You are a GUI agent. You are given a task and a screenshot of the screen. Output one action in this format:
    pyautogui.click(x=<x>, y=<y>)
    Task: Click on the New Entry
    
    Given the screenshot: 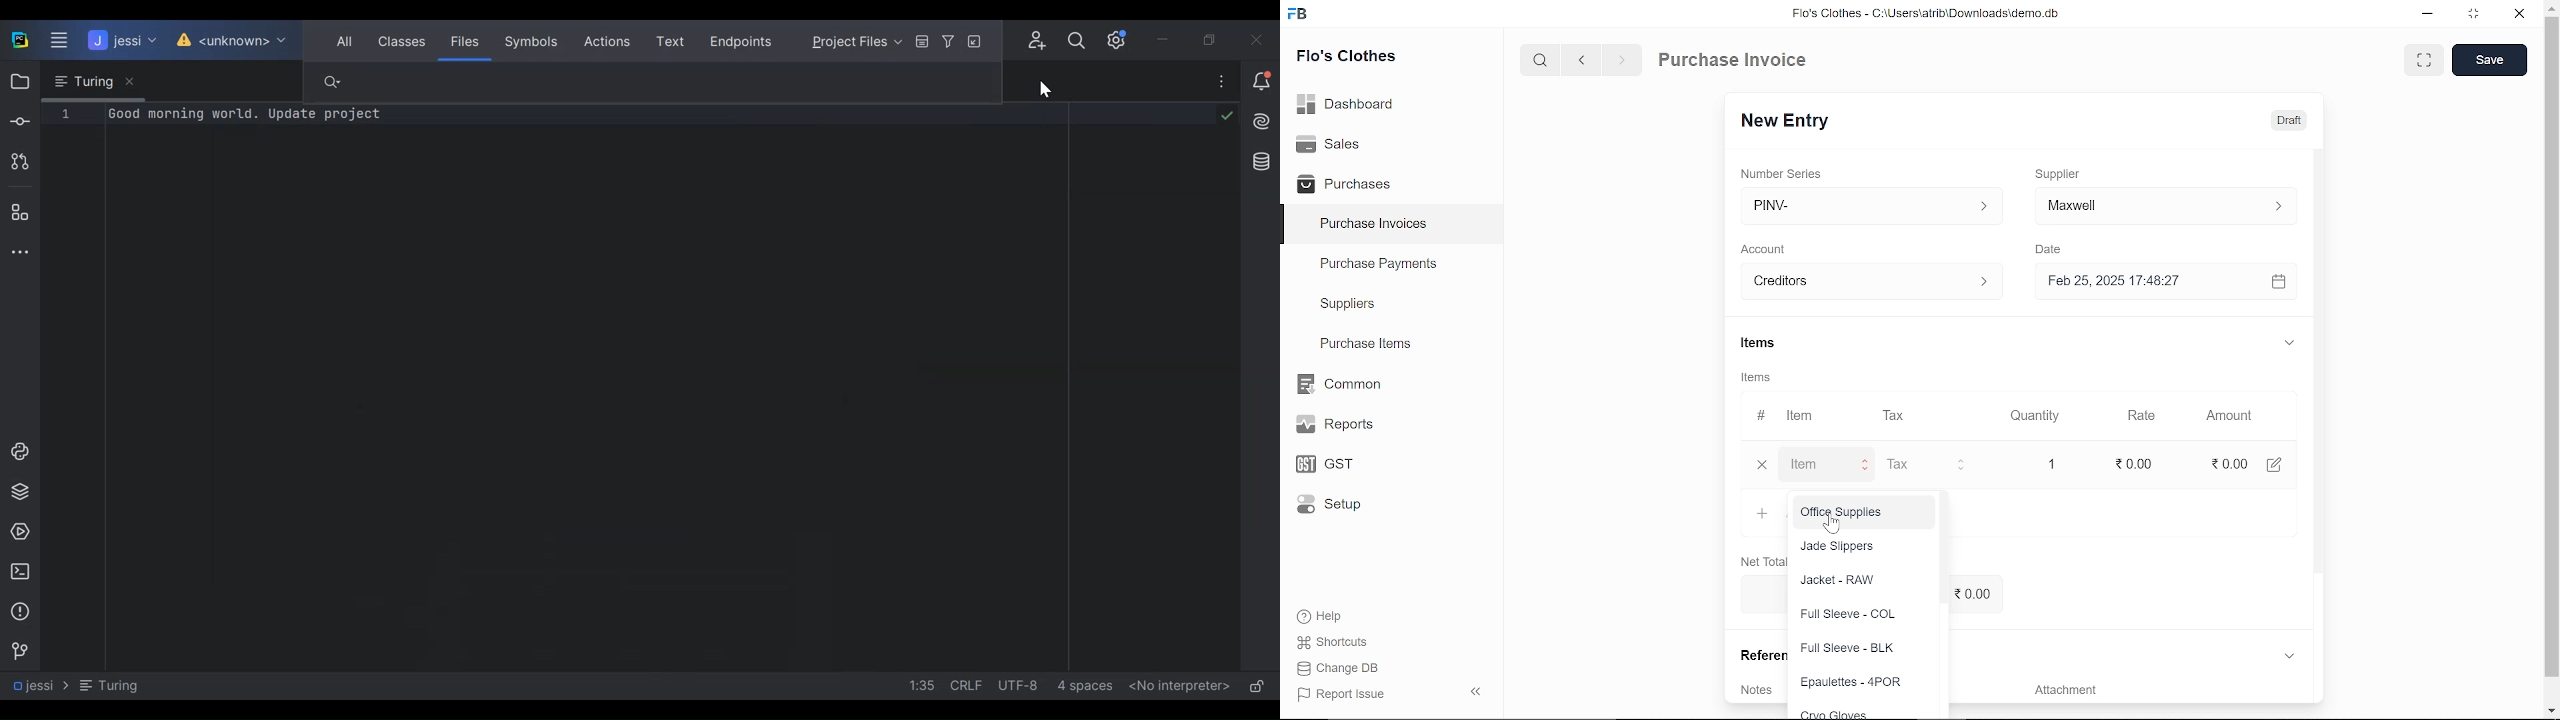 What is the action you would take?
    pyautogui.click(x=1788, y=119)
    